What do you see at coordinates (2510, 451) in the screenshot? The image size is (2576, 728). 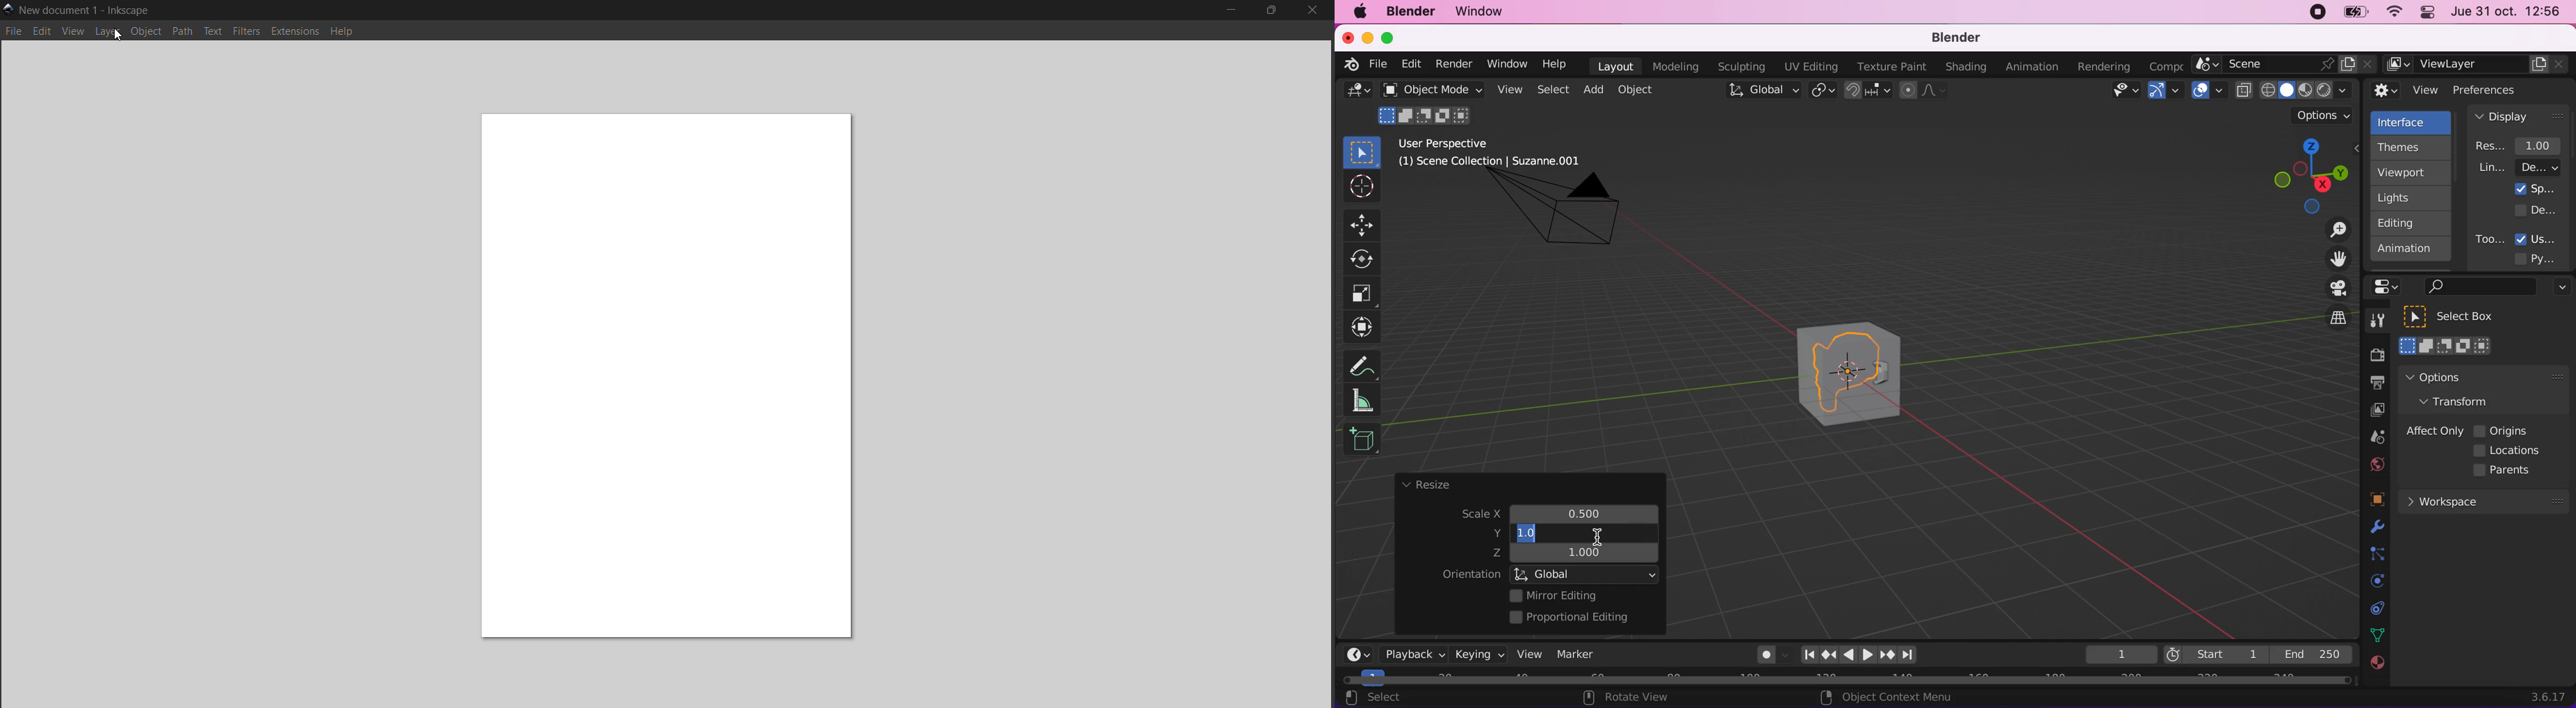 I see `locations` at bounding box center [2510, 451].